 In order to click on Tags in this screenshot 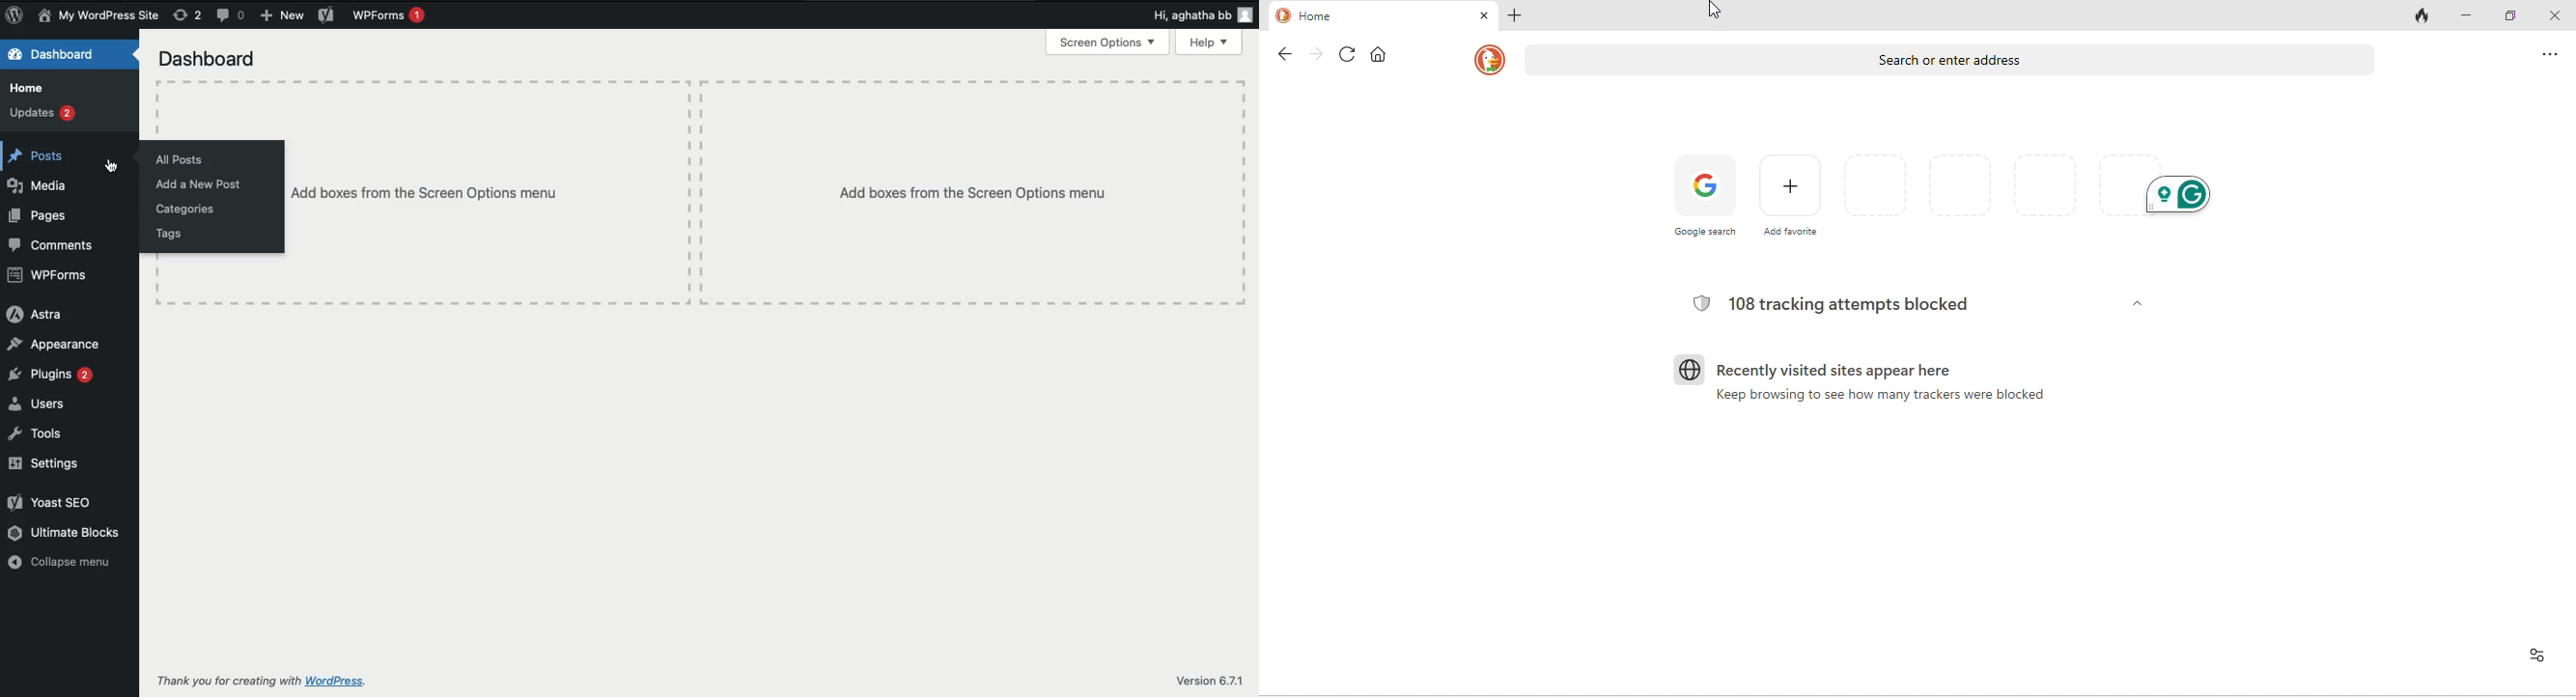, I will do `click(173, 233)`.